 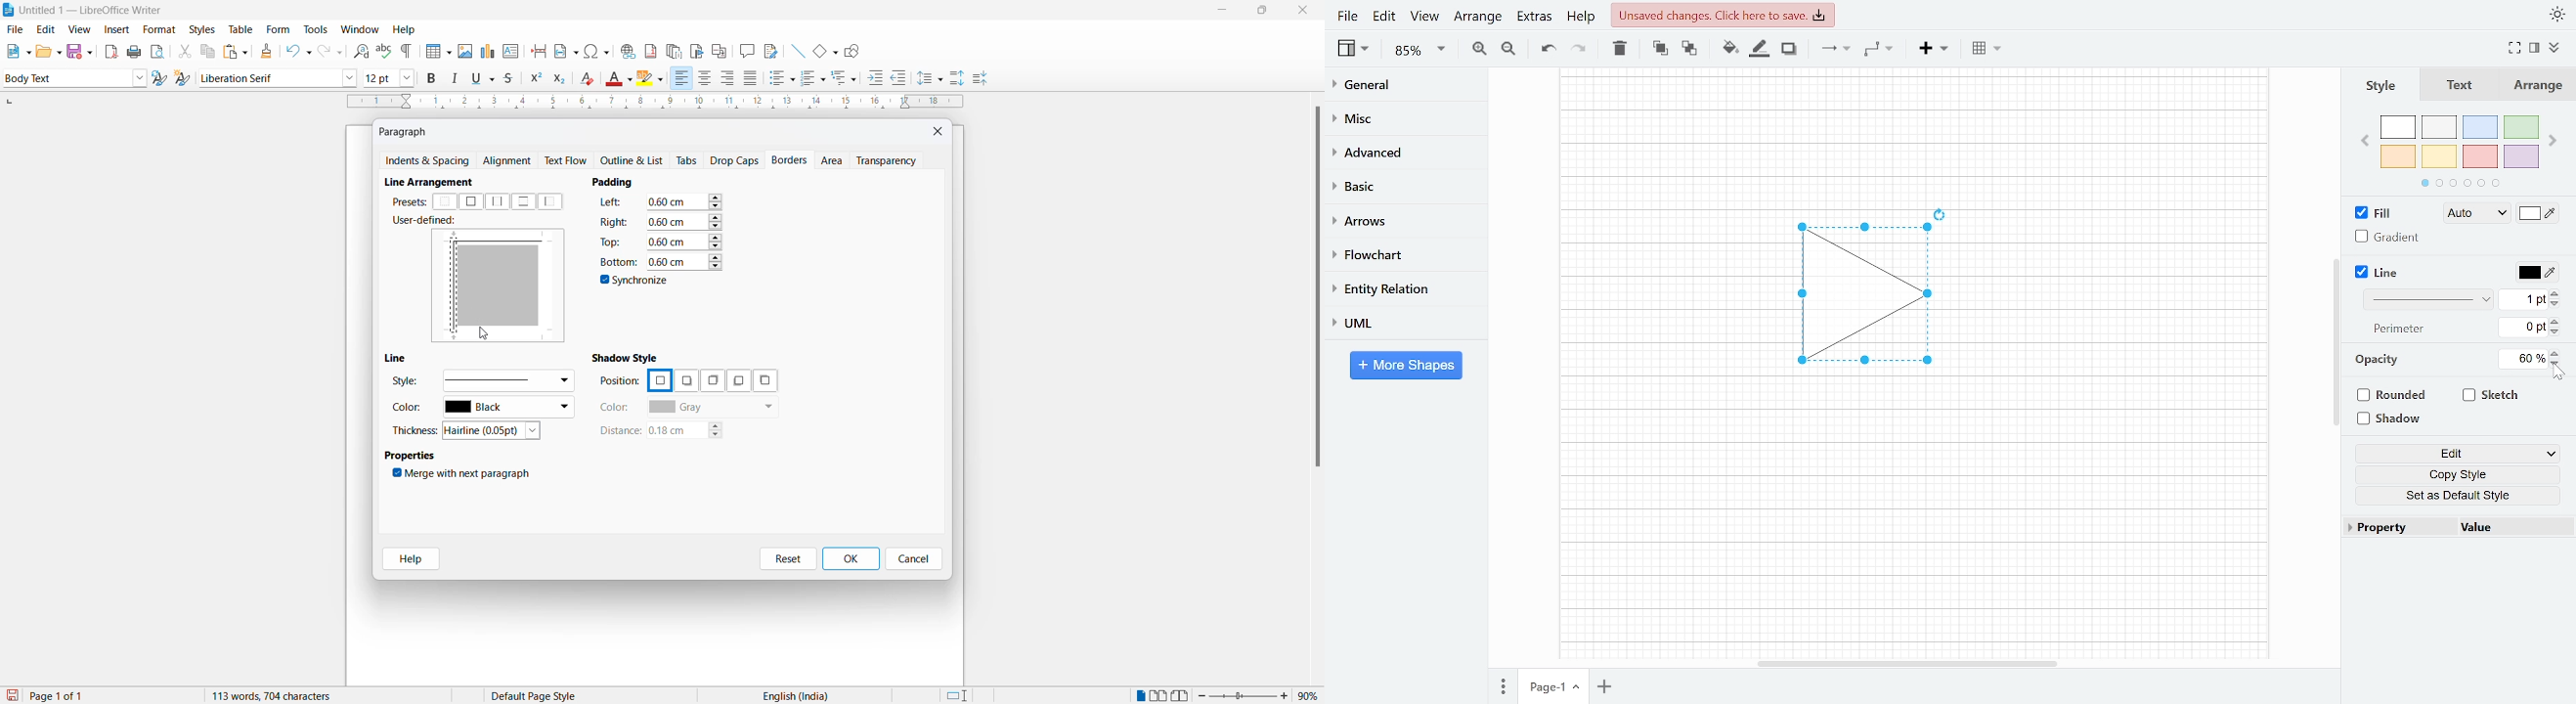 I want to click on increase indent, so click(x=880, y=79).